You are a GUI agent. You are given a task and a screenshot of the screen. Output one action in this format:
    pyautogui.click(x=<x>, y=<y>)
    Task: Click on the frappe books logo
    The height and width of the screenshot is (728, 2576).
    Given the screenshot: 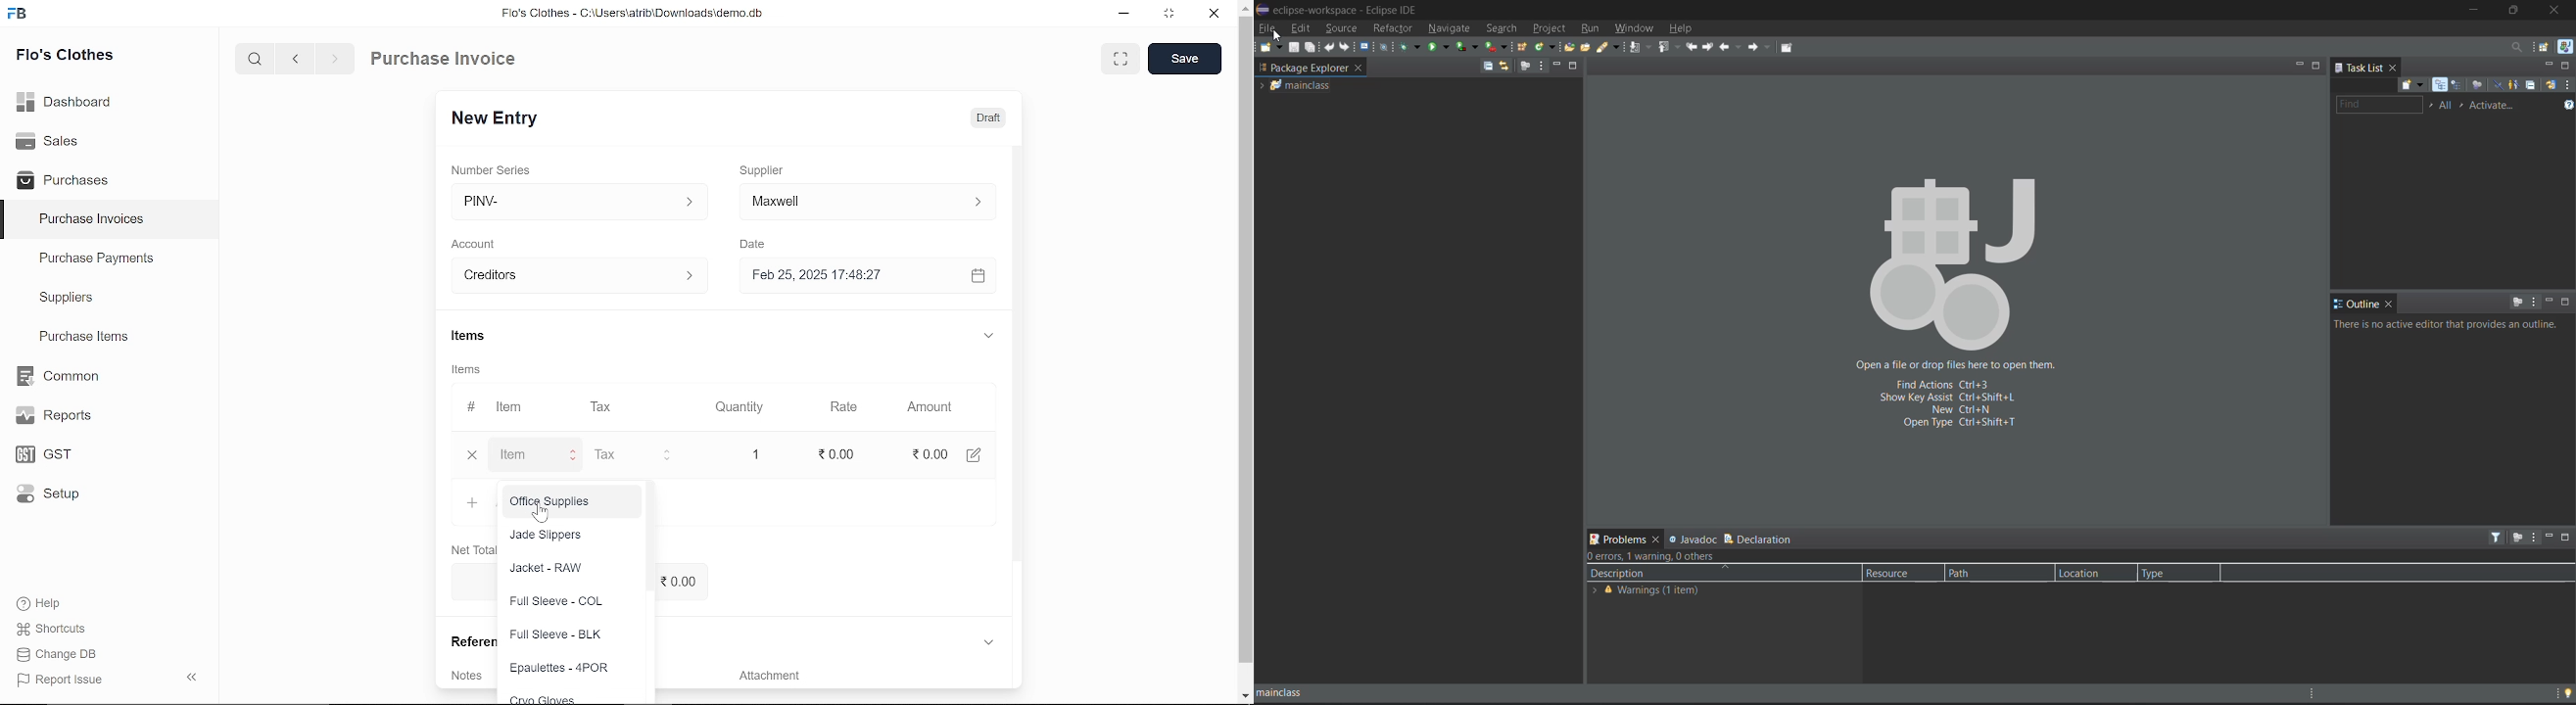 What is the action you would take?
    pyautogui.click(x=22, y=15)
    